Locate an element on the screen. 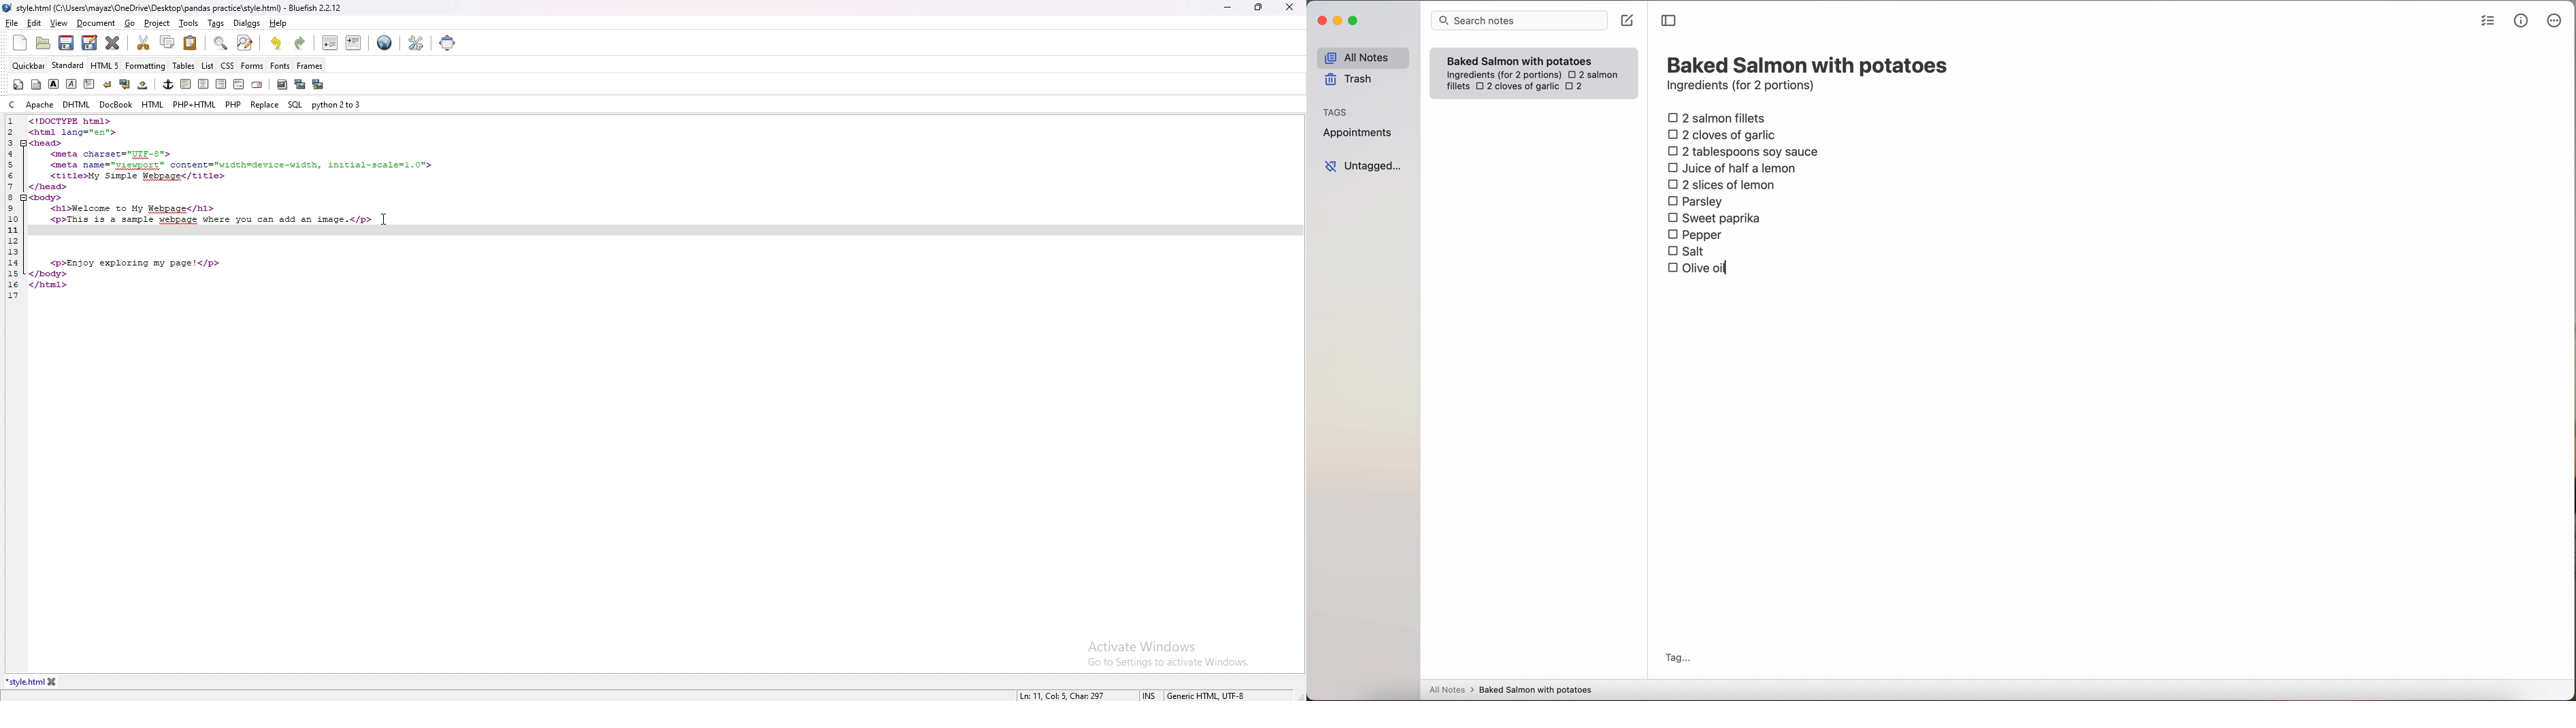  save as is located at coordinates (89, 44).